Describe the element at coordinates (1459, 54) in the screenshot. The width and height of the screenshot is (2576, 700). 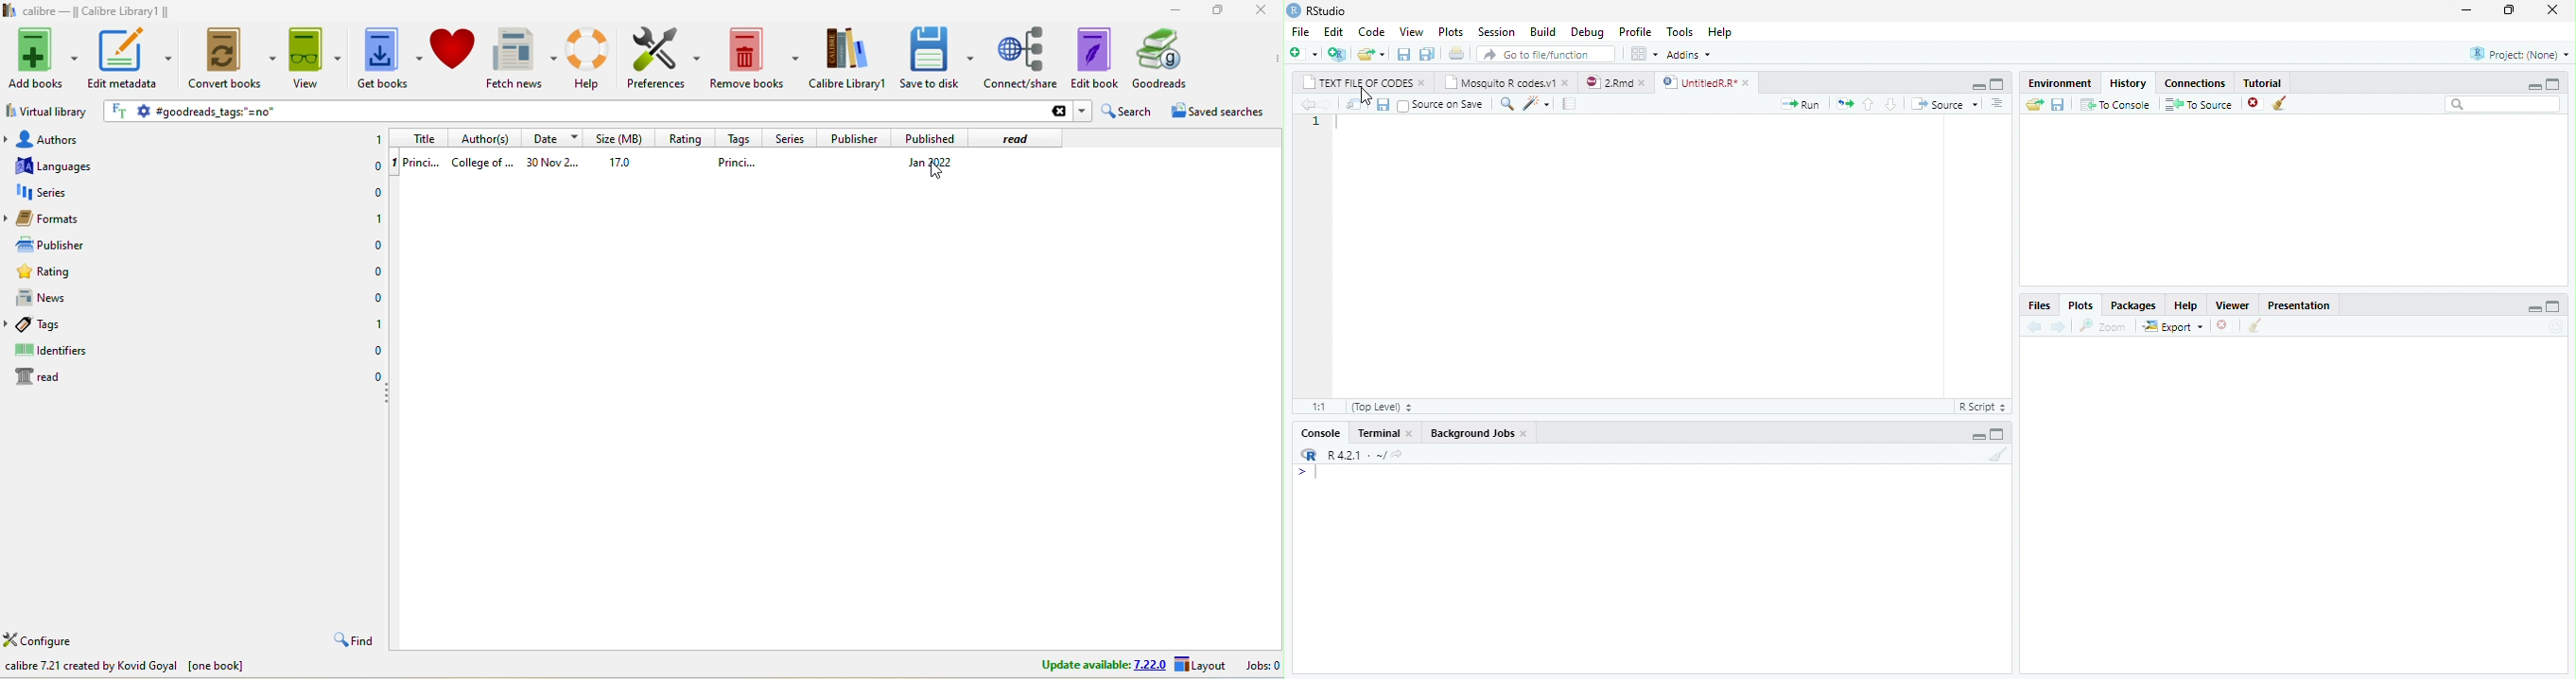
I see `print current file` at that location.